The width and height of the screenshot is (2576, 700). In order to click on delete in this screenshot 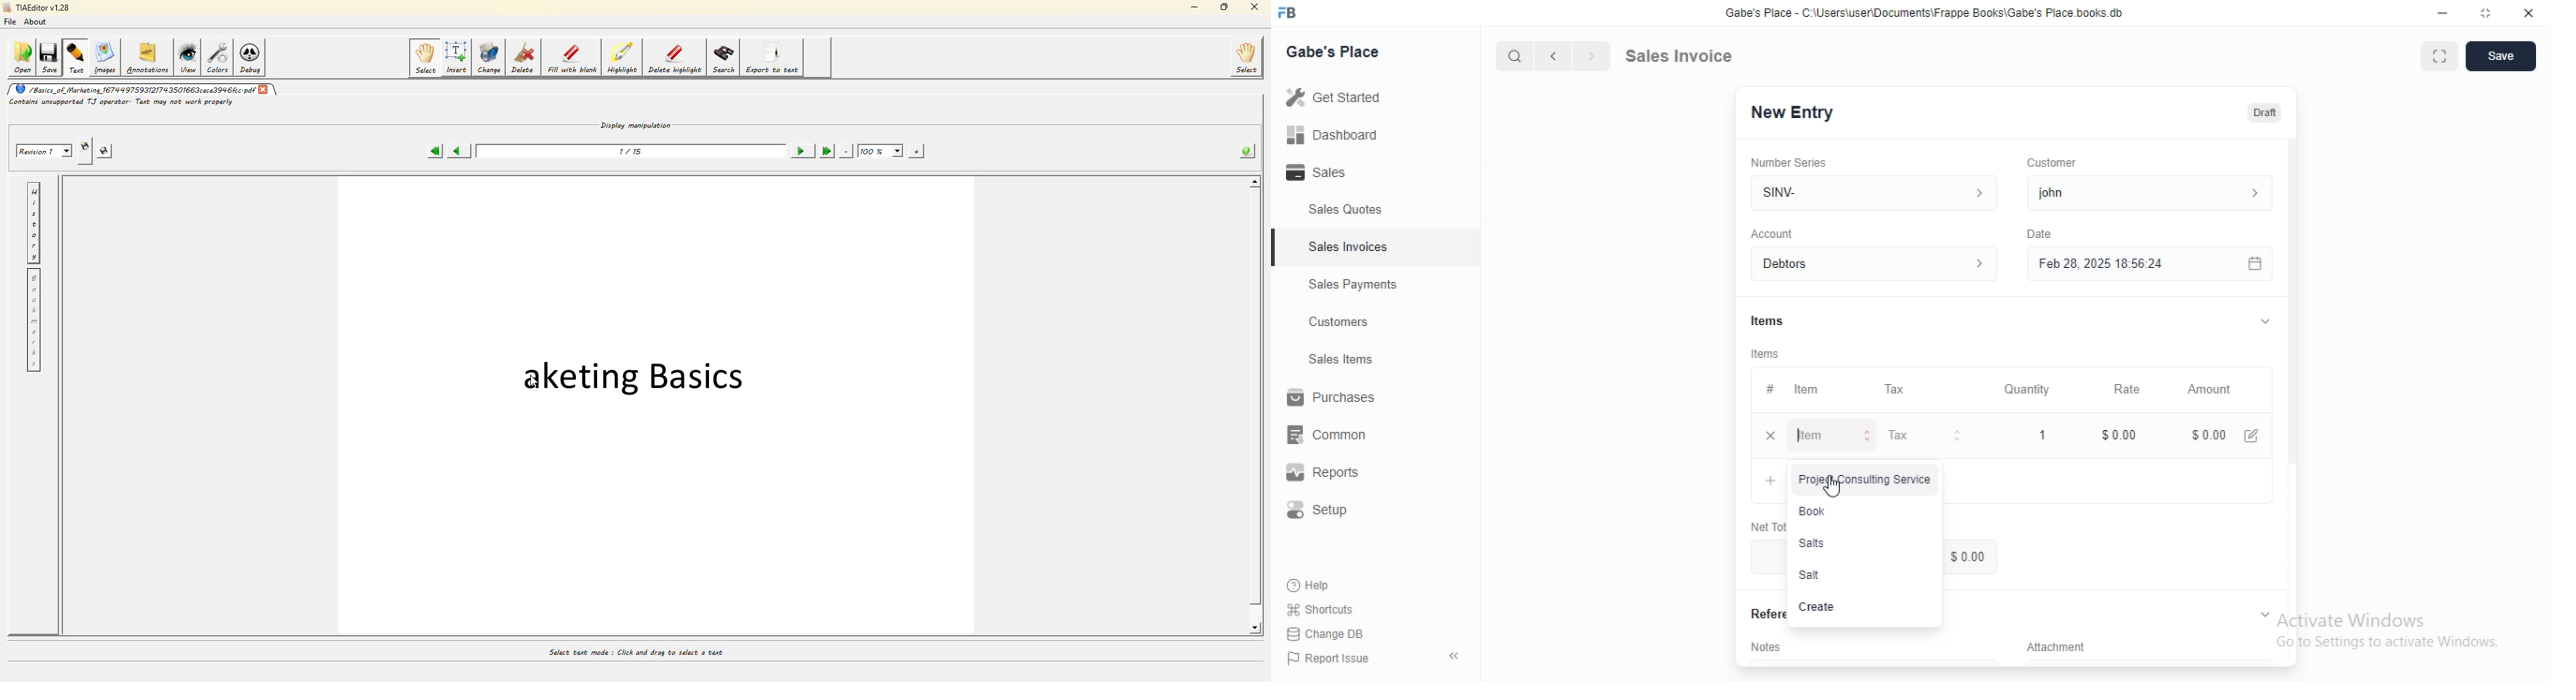, I will do `click(1770, 435)`.